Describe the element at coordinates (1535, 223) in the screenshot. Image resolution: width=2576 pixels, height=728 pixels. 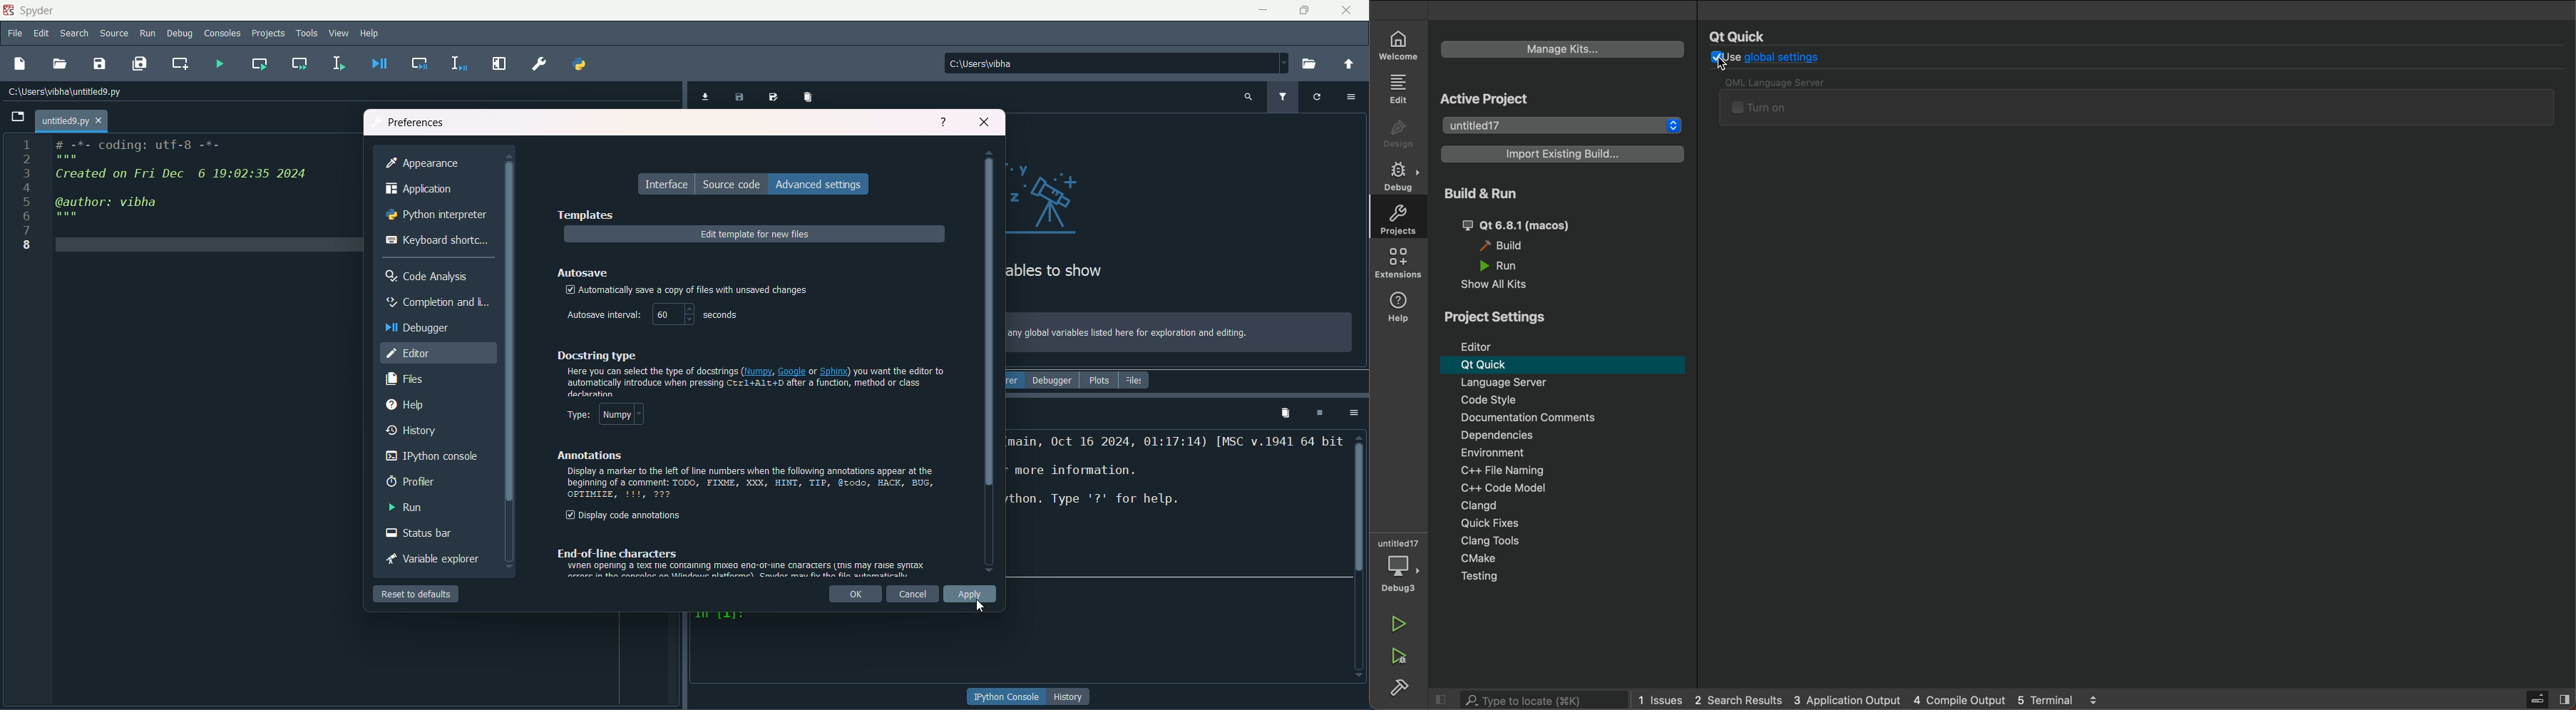
I see `qt 6.81 ` at that location.